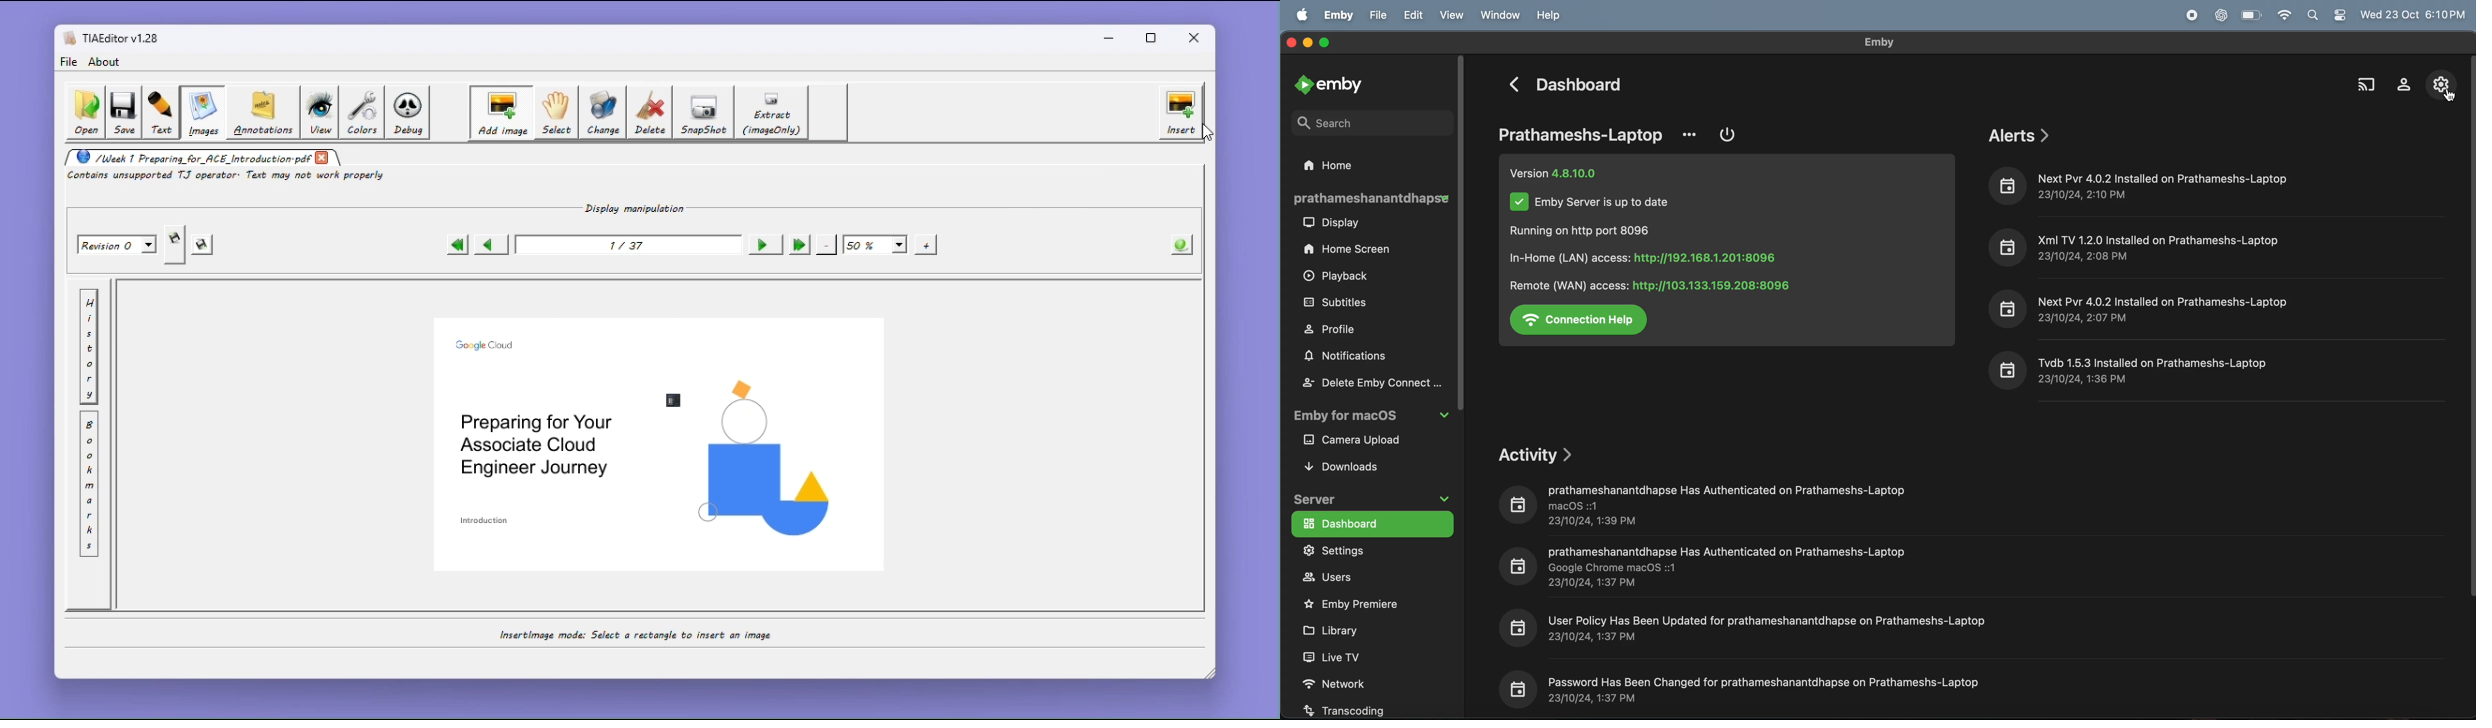 Image resolution: width=2492 pixels, height=728 pixels. I want to click on emby, so click(1874, 42).